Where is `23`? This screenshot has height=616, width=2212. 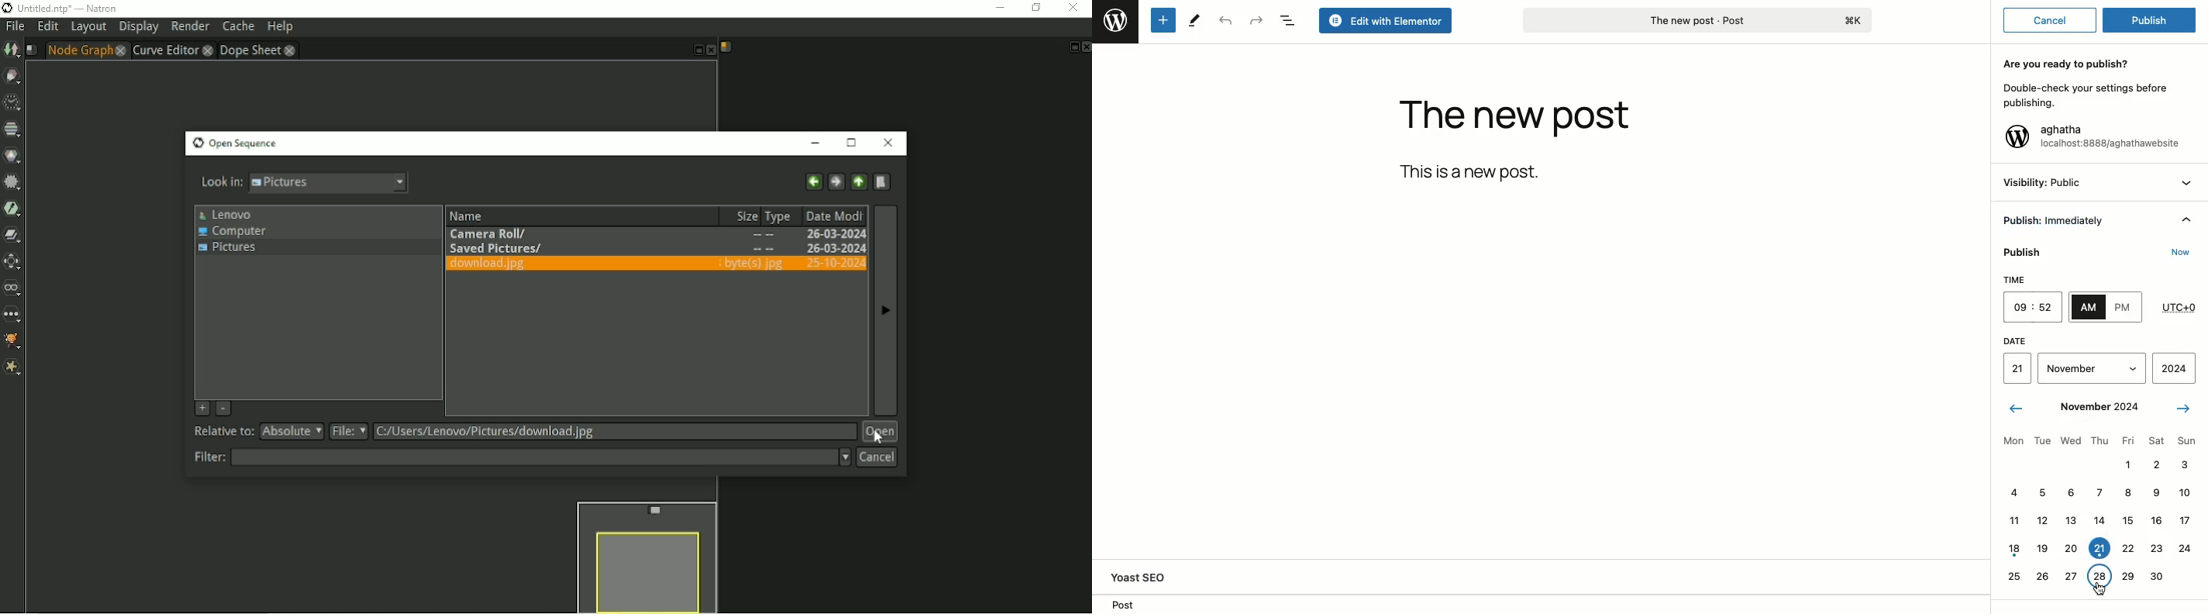
23 is located at coordinates (2155, 549).